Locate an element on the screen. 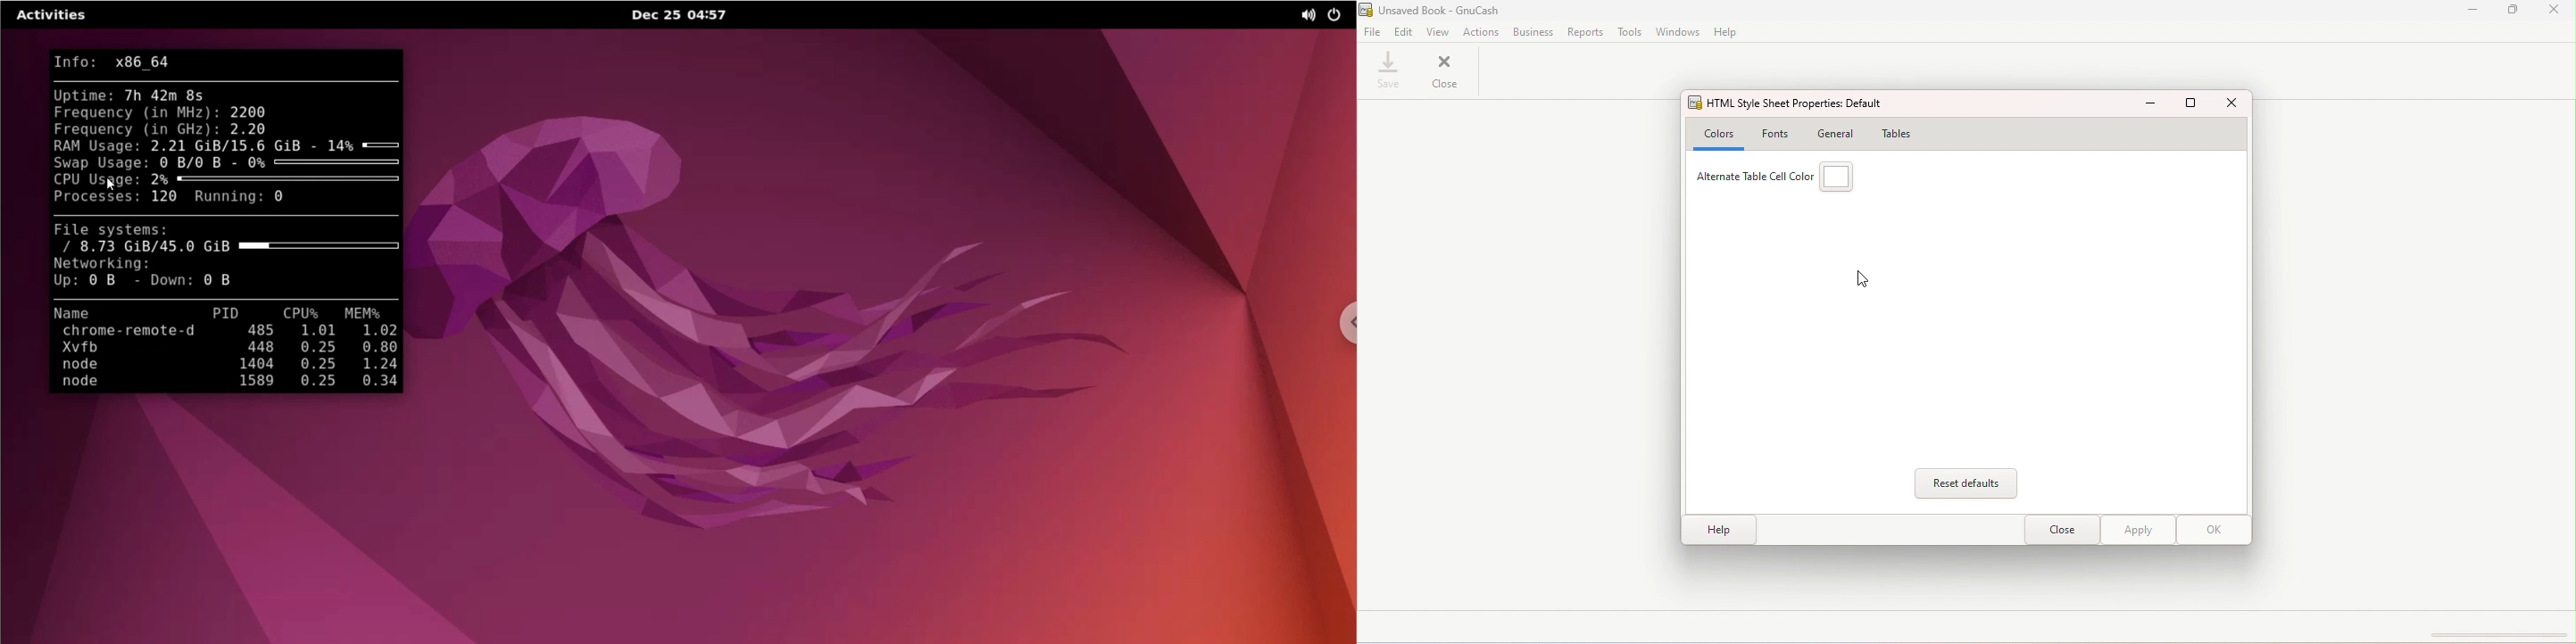 The image size is (2576, 644). Reports is located at coordinates (1584, 33).